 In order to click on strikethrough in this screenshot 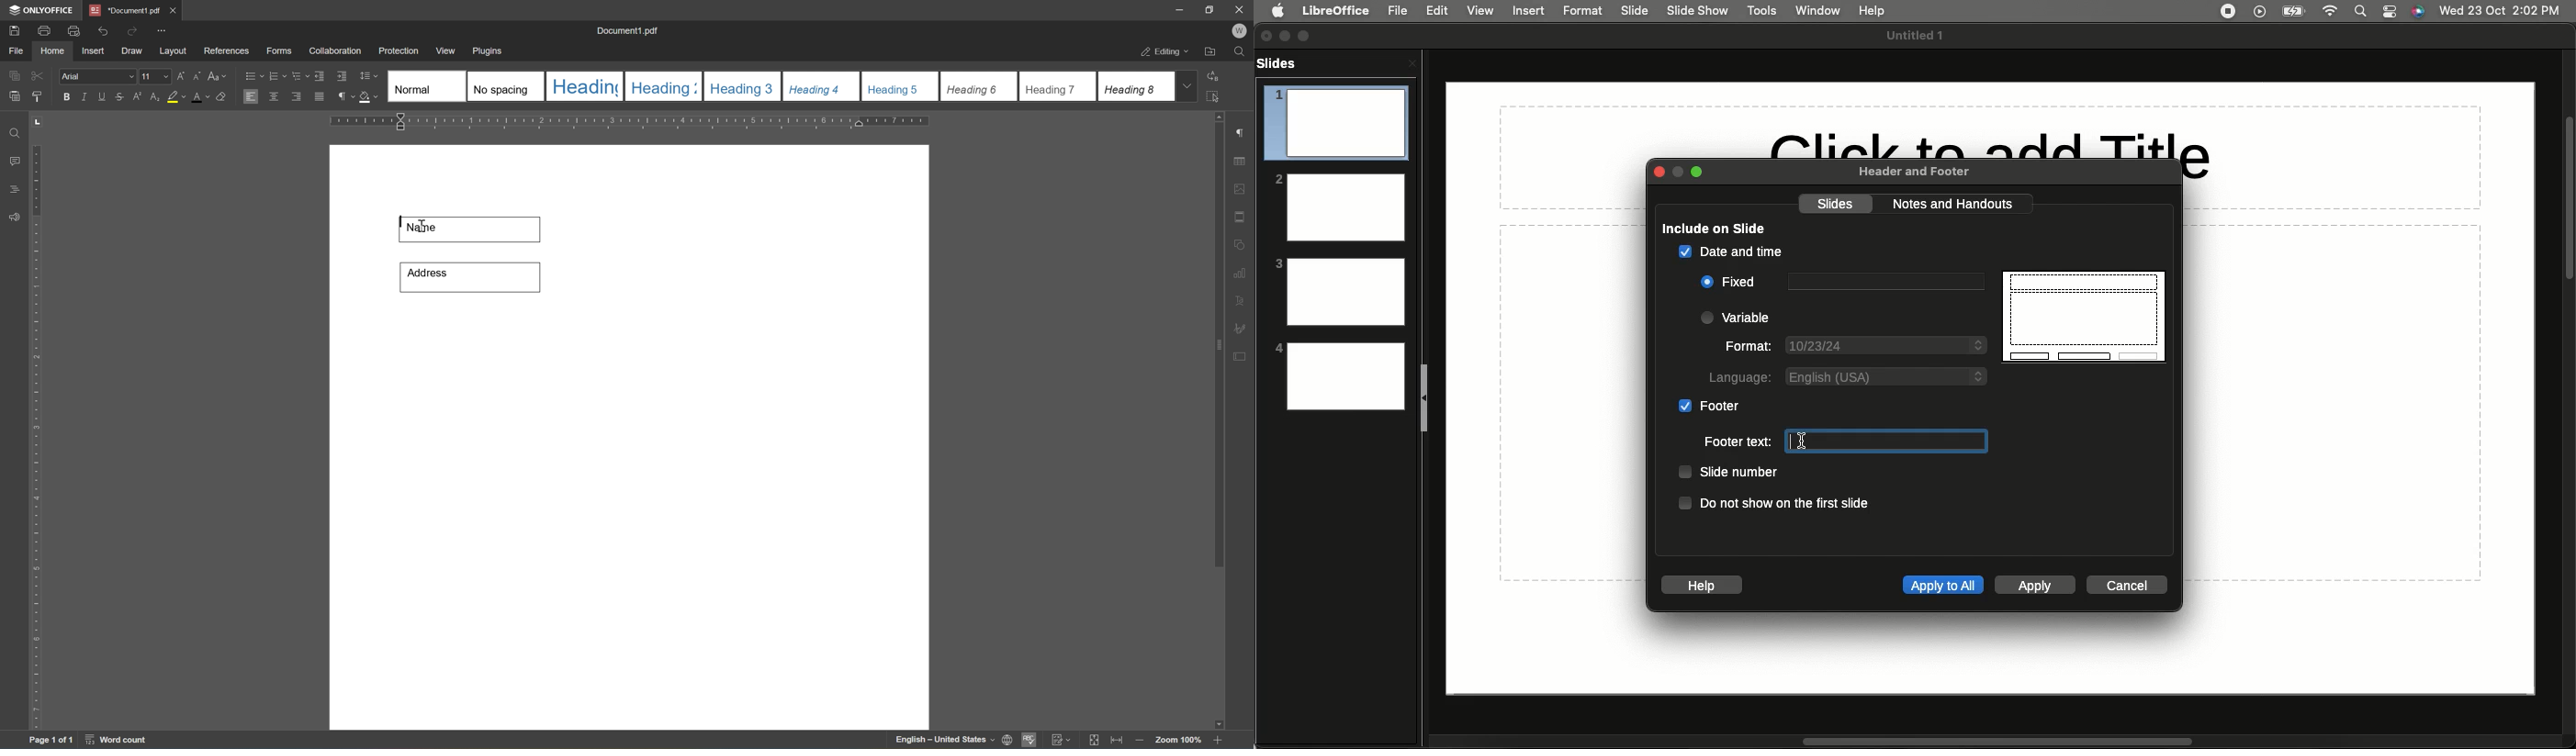, I will do `click(119, 96)`.